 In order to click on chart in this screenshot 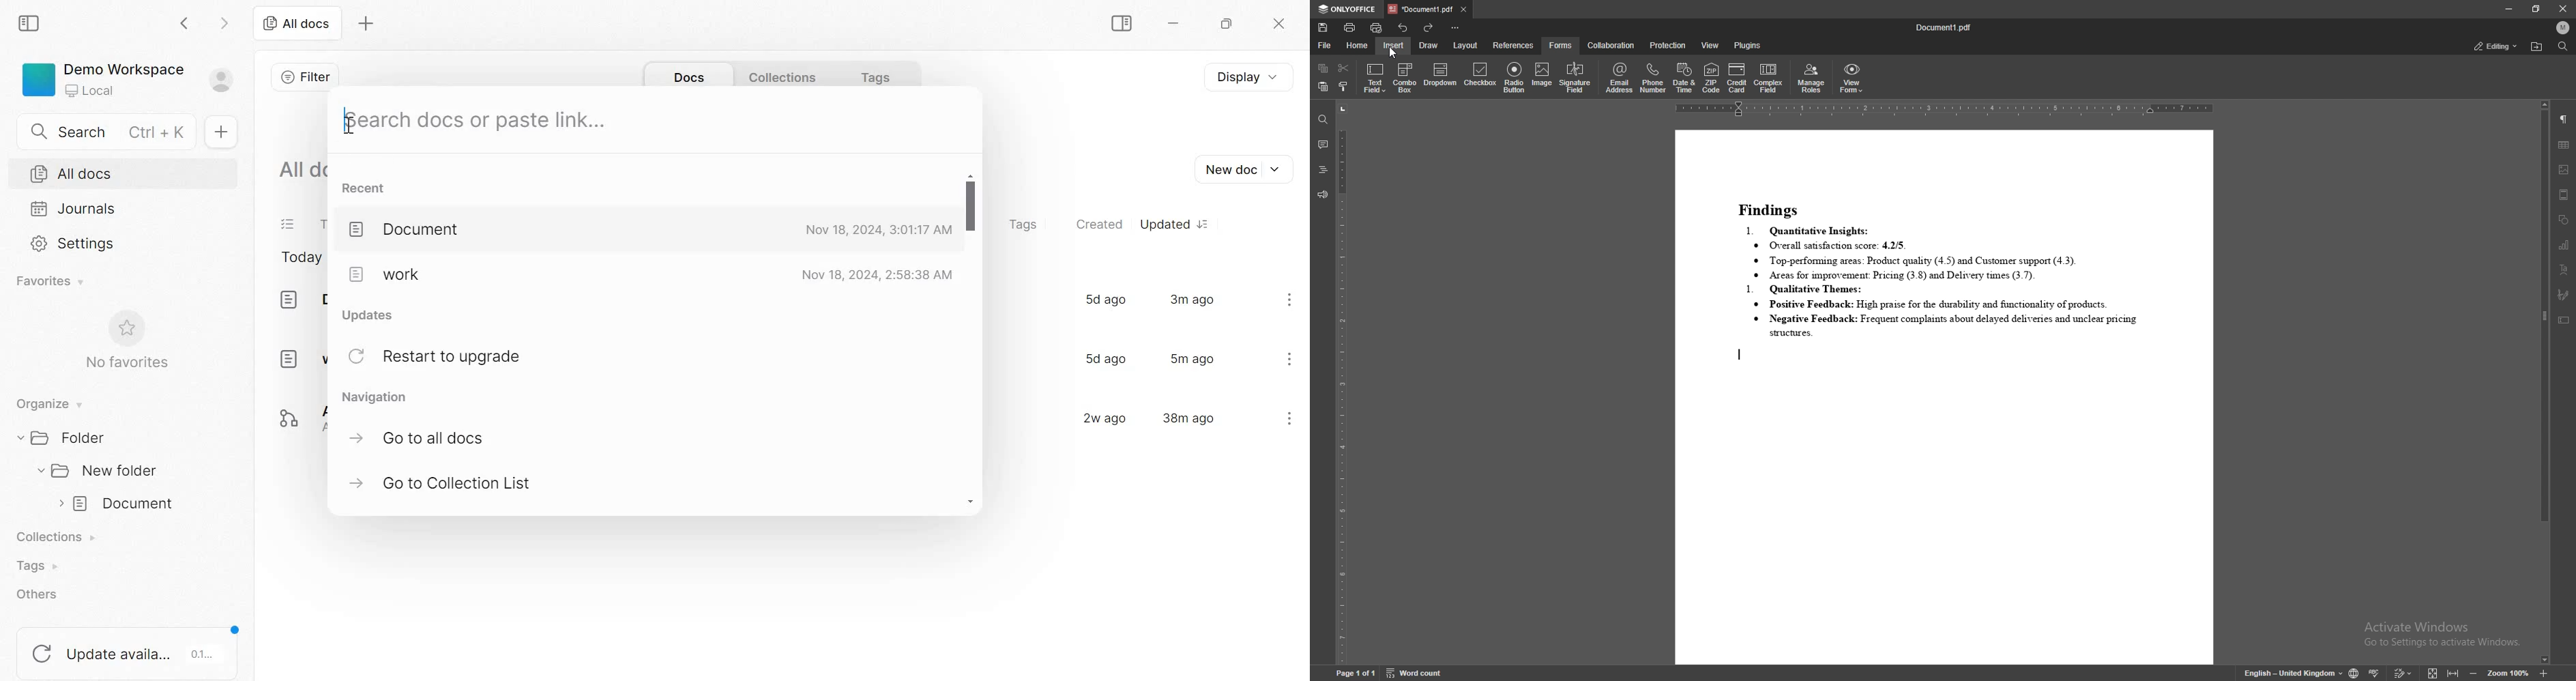, I will do `click(2565, 244)`.